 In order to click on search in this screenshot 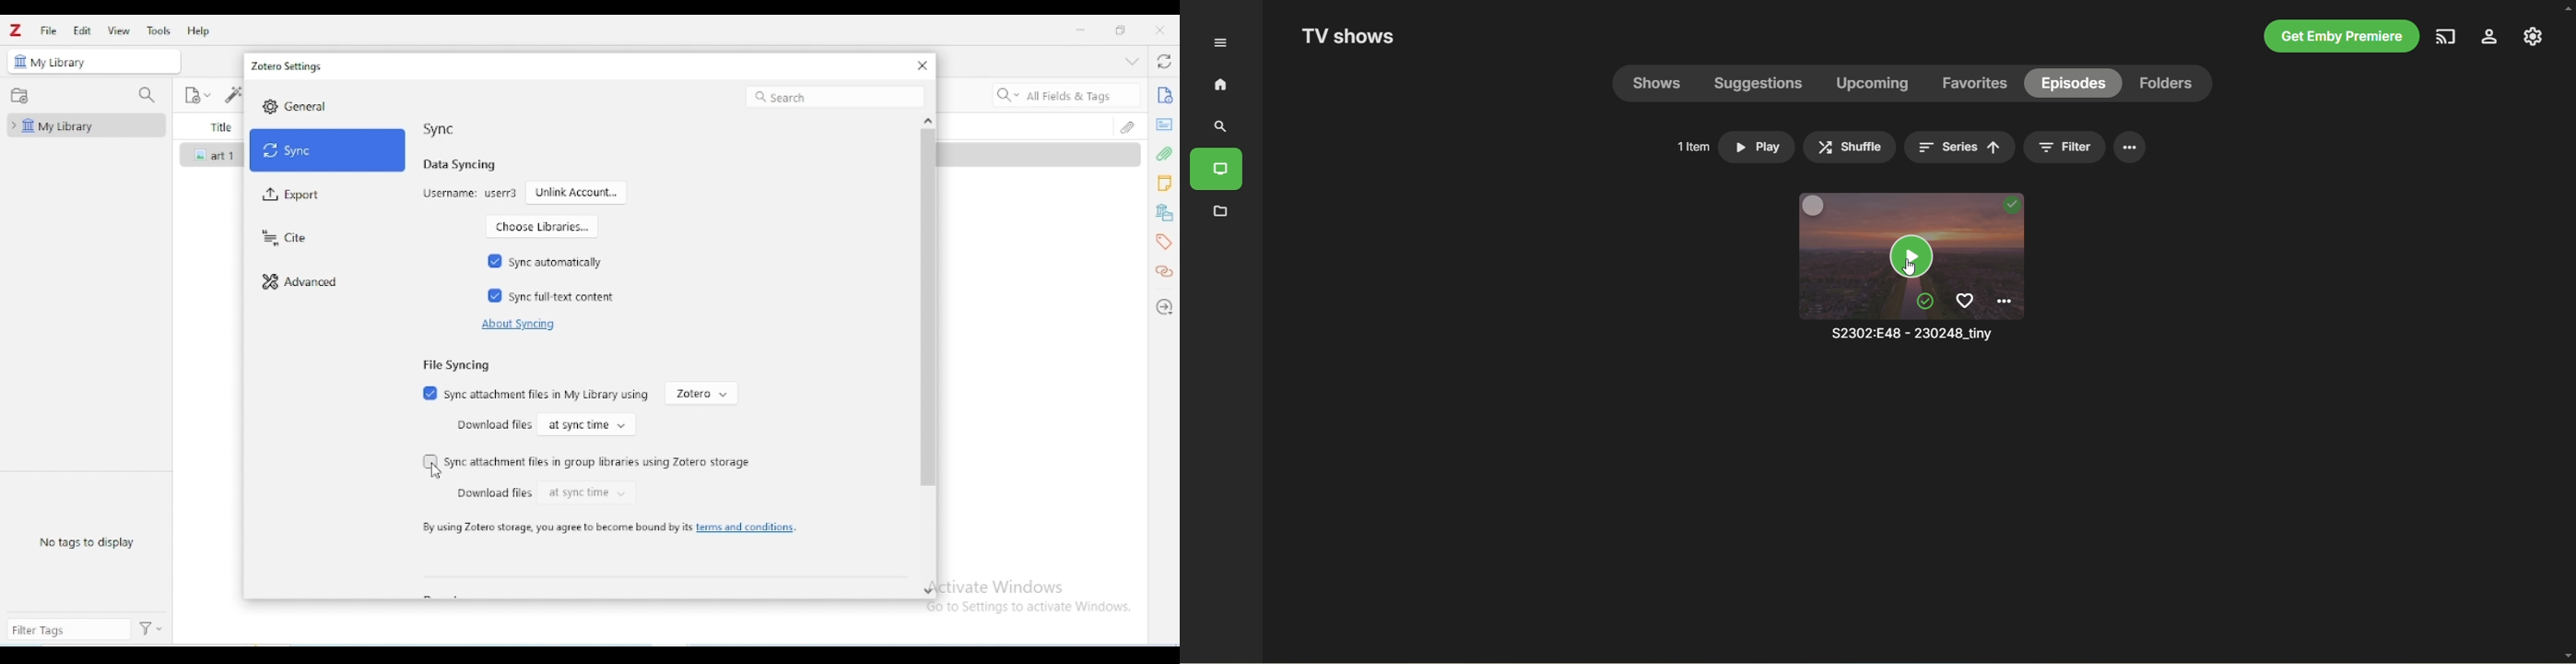, I will do `click(835, 97)`.